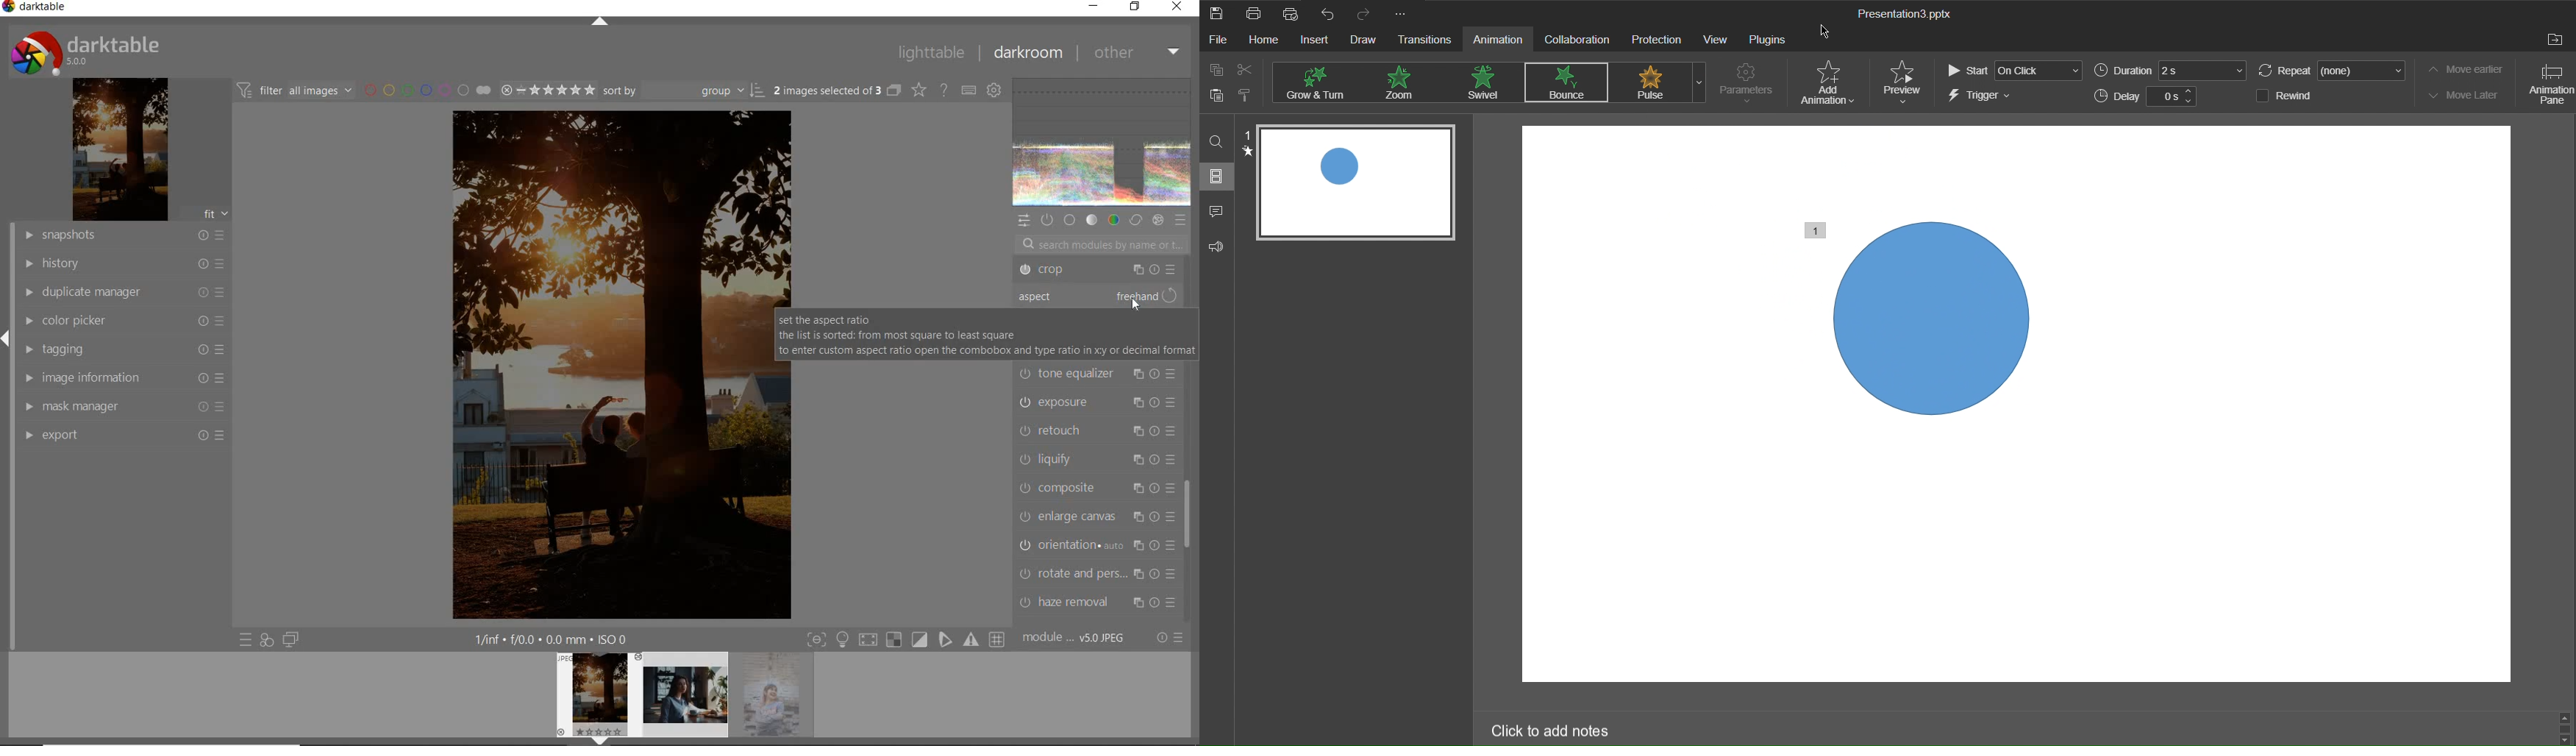  What do you see at coordinates (1485, 82) in the screenshot?
I see `Animations` at bounding box center [1485, 82].